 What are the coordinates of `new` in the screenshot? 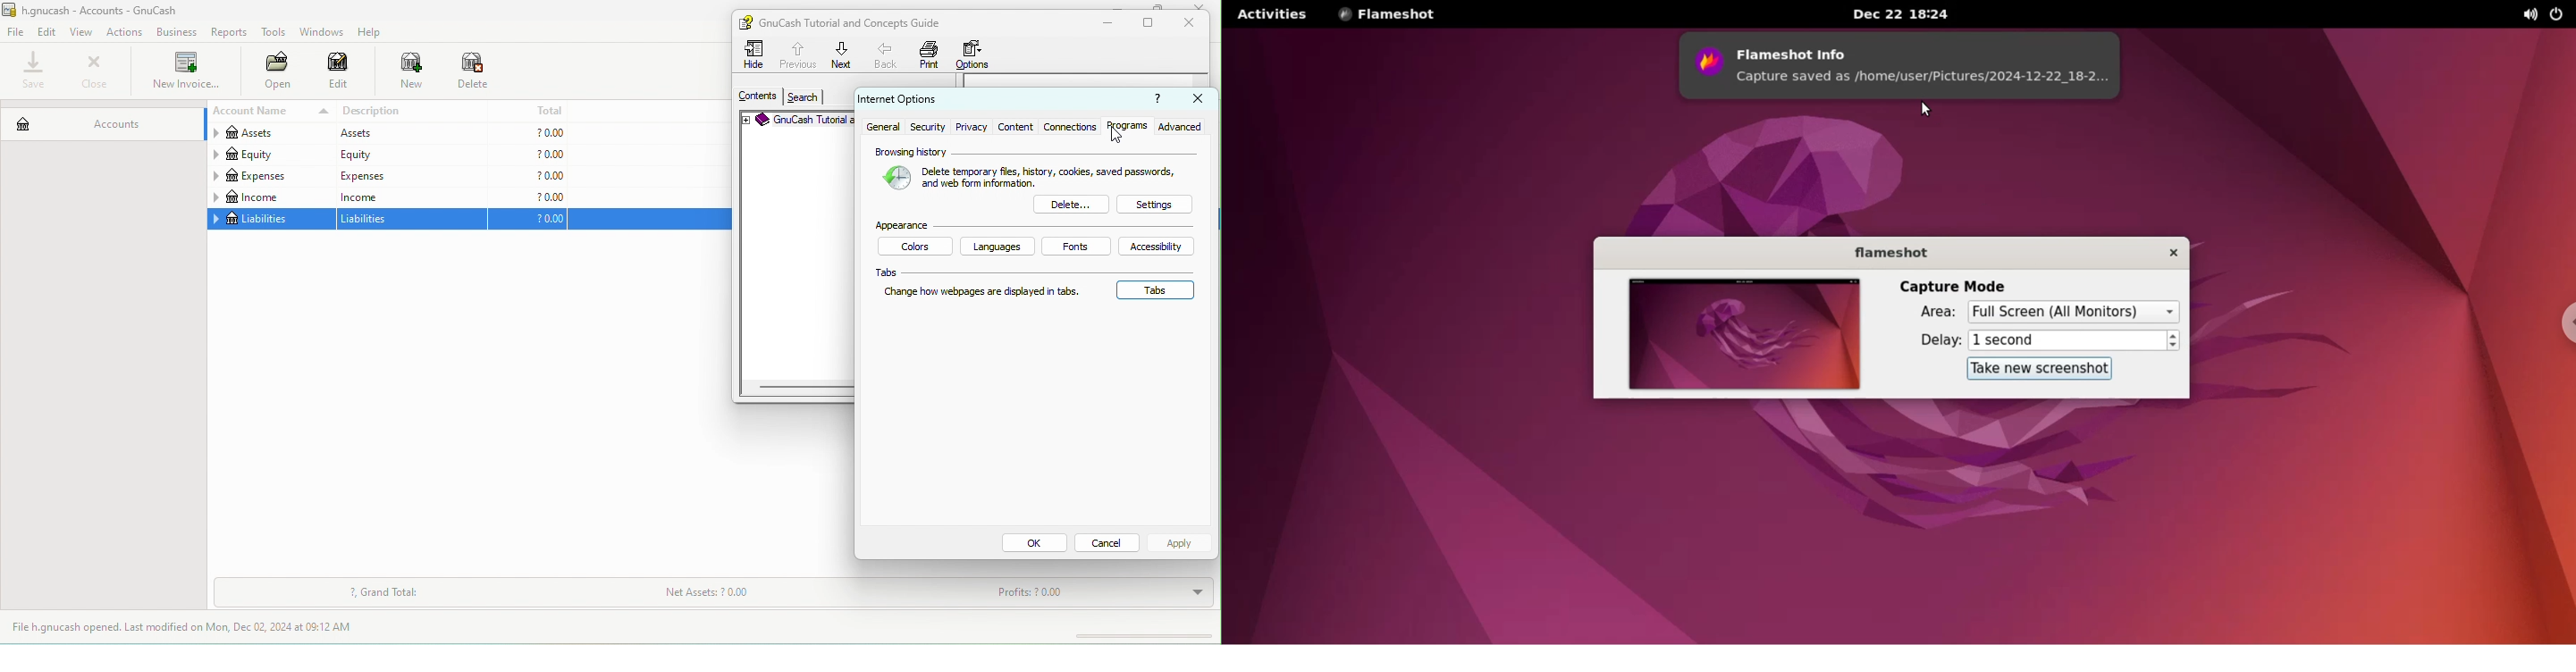 It's located at (402, 72).